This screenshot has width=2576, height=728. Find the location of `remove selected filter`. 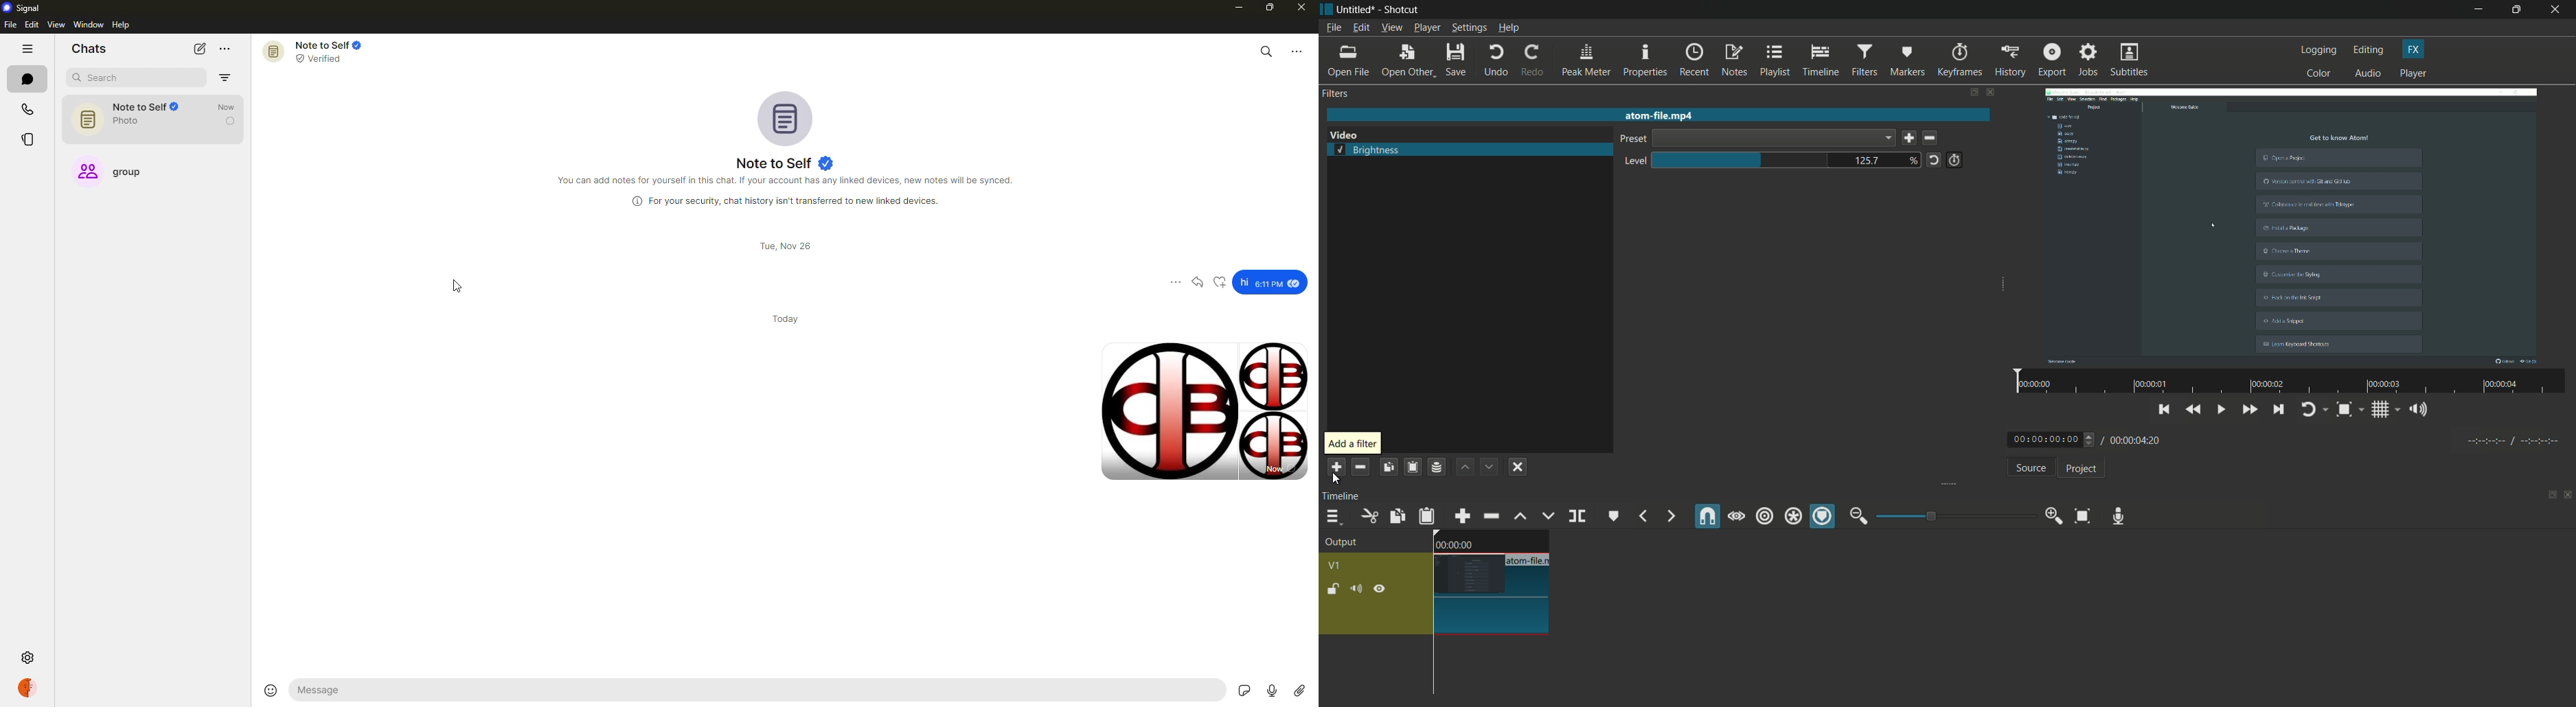

remove selected filter is located at coordinates (1360, 467).